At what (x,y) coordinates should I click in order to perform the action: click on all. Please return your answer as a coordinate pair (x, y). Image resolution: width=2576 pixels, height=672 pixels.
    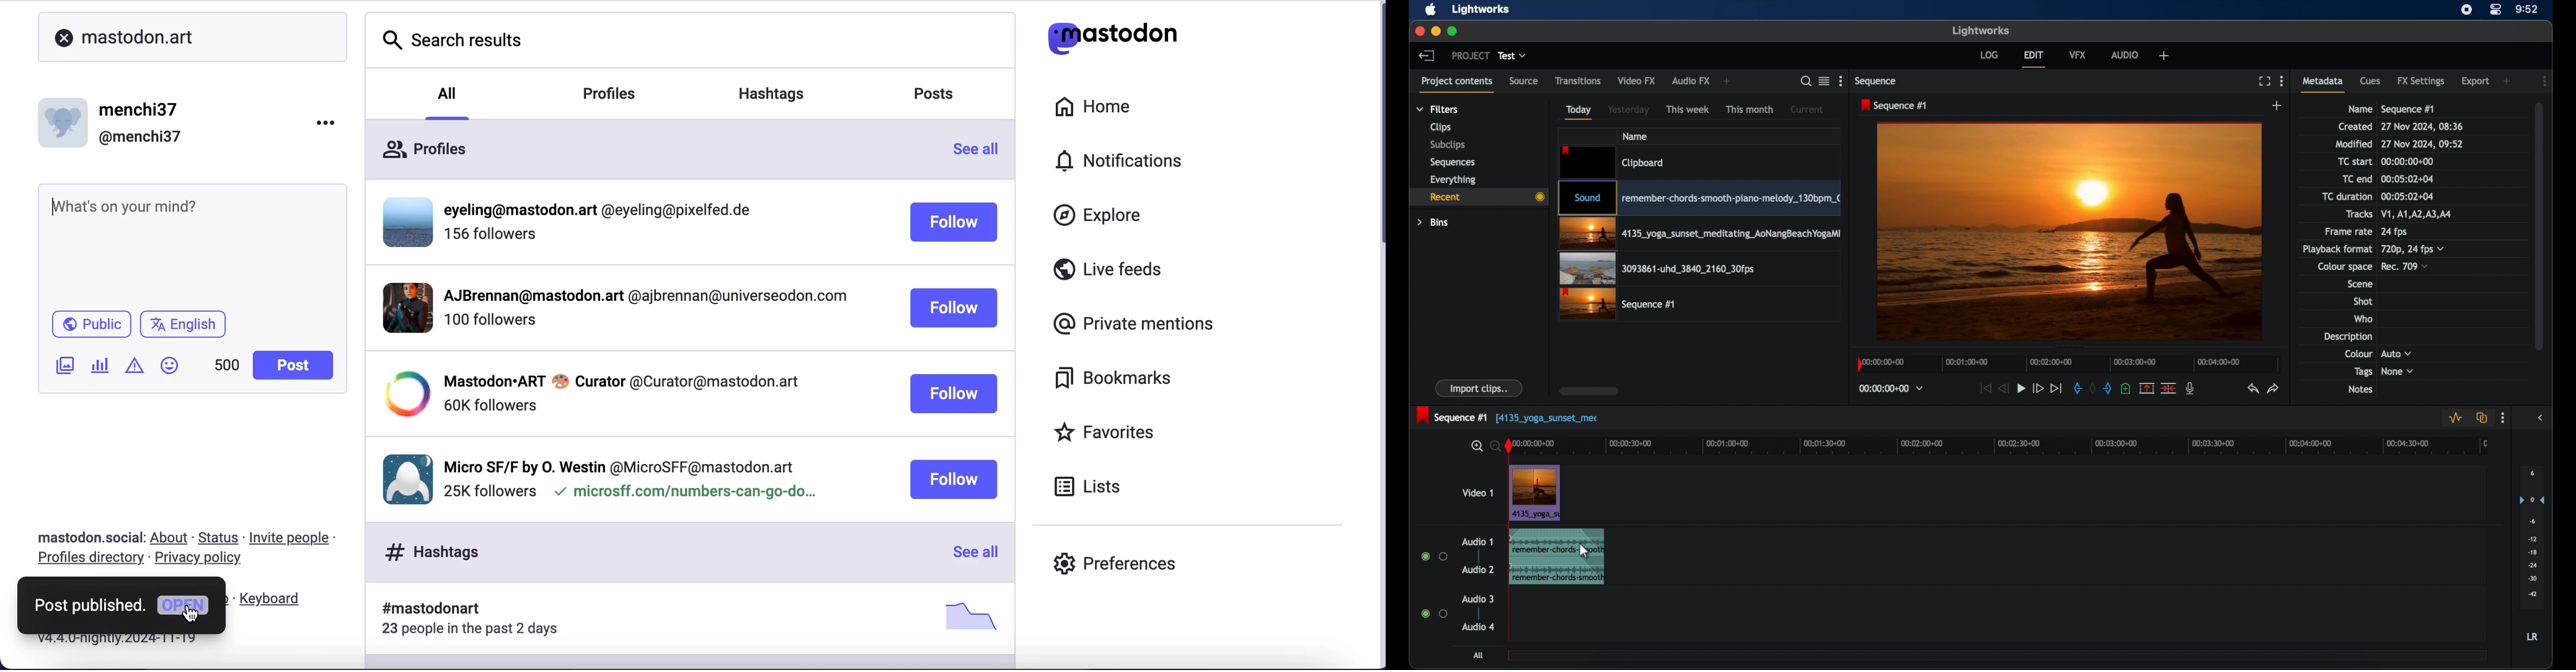
    Looking at the image, I should click on (1479, 655).